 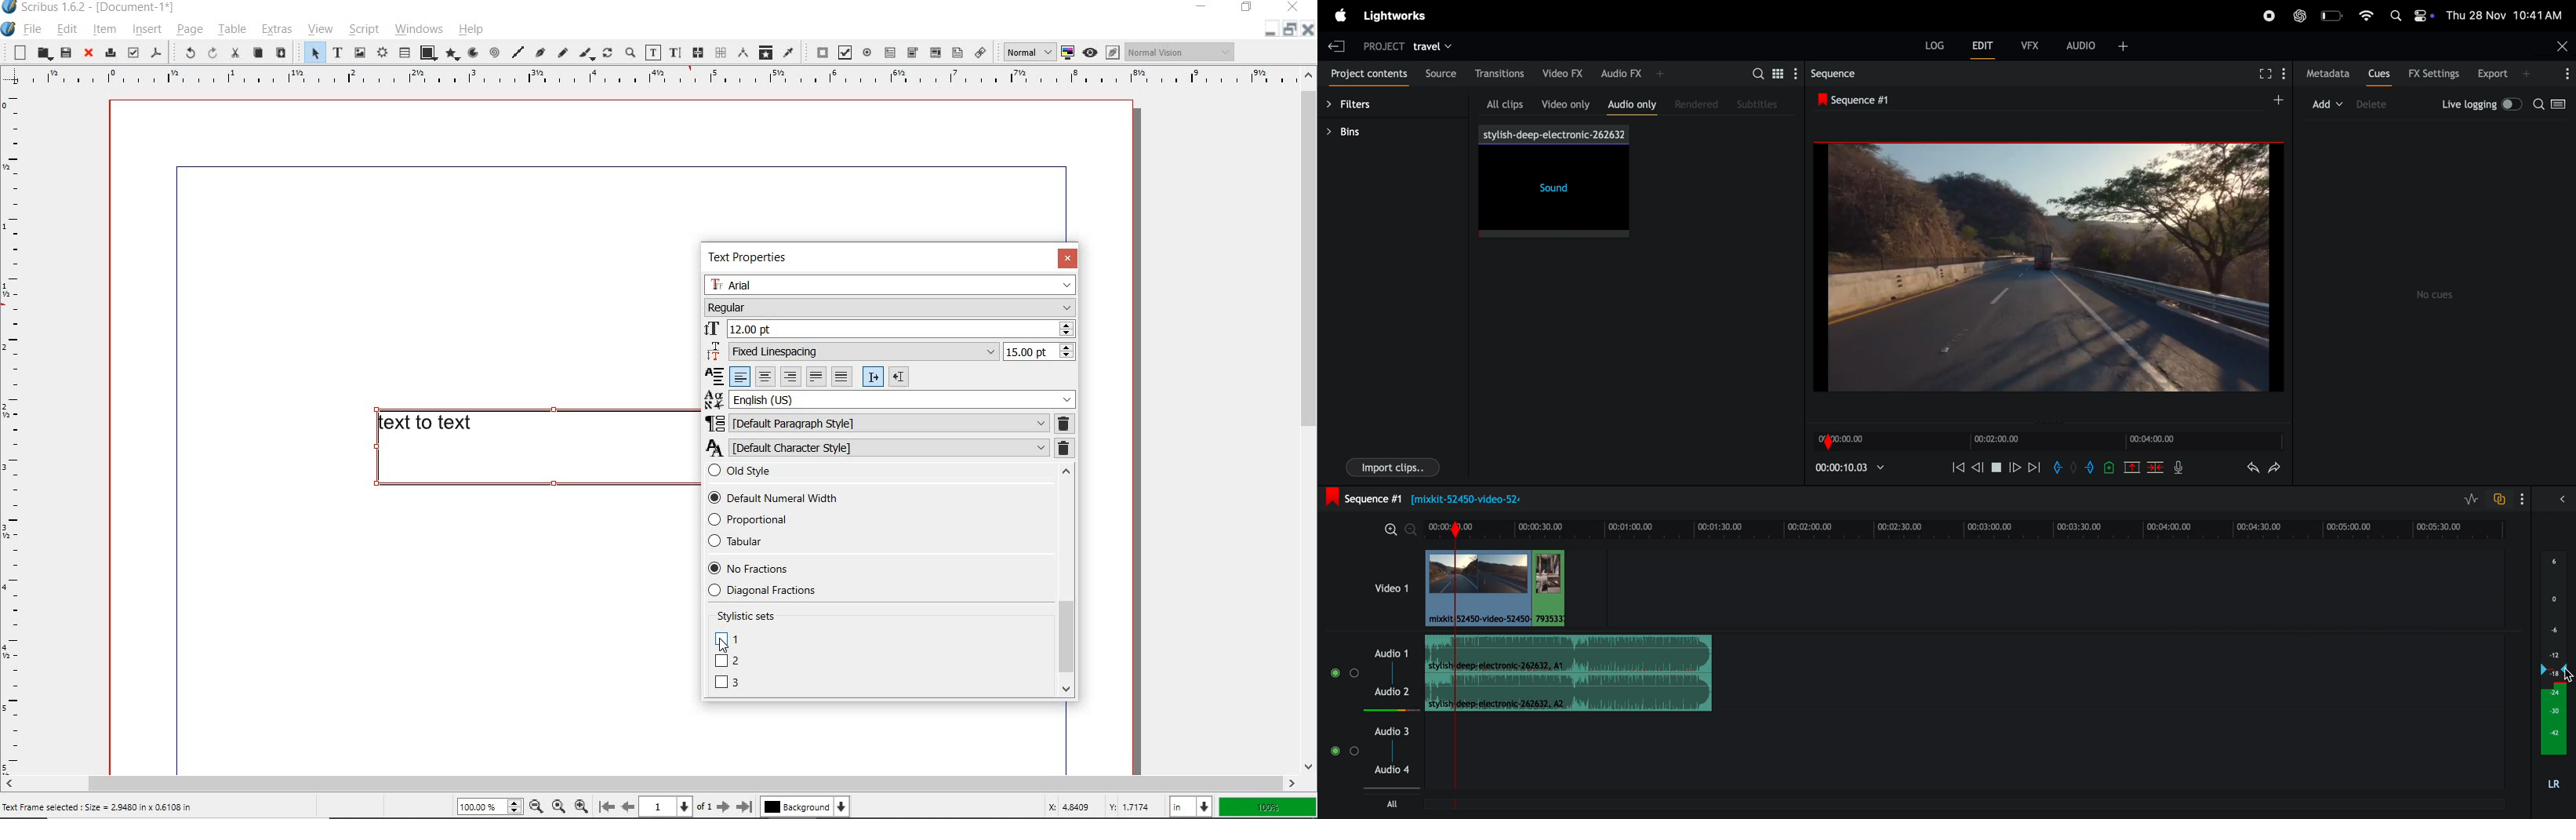 I want to click on close, so click(x=1293, y=7).